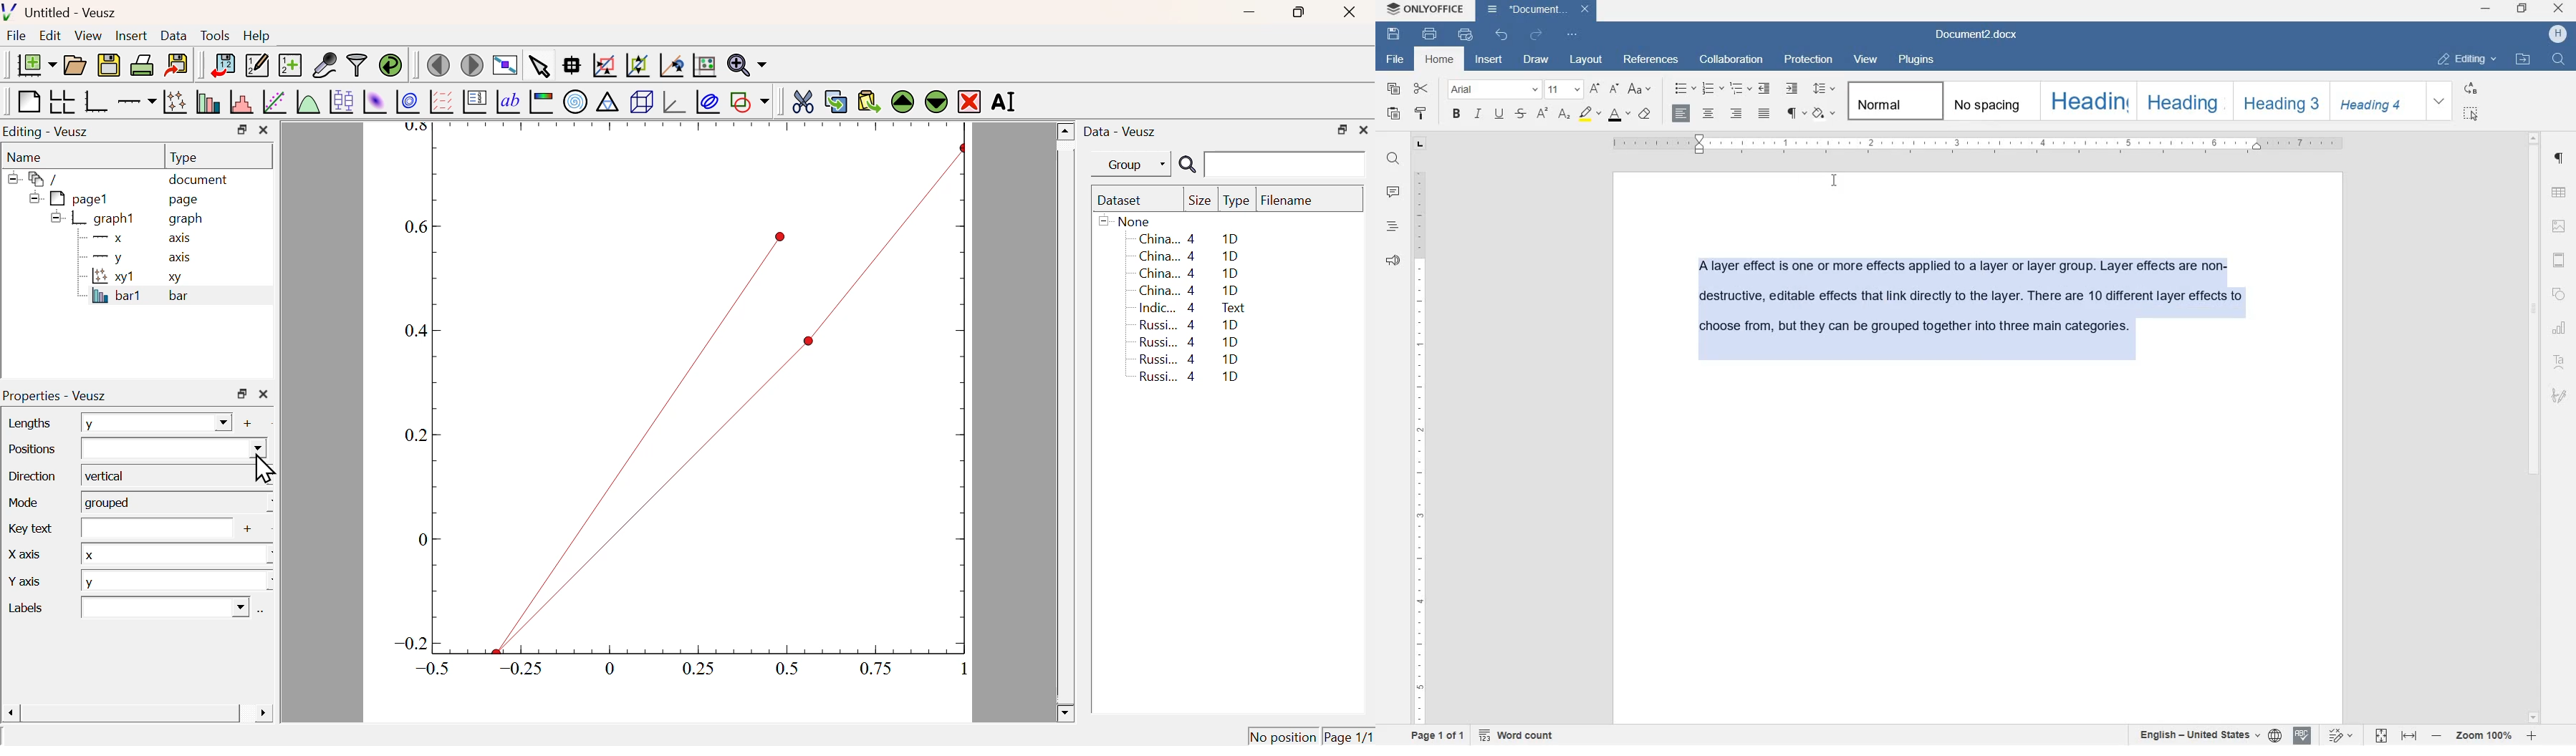 The height and width of the screenshot is (756, 2576). I want to click on track changes, so click(2342, 735).